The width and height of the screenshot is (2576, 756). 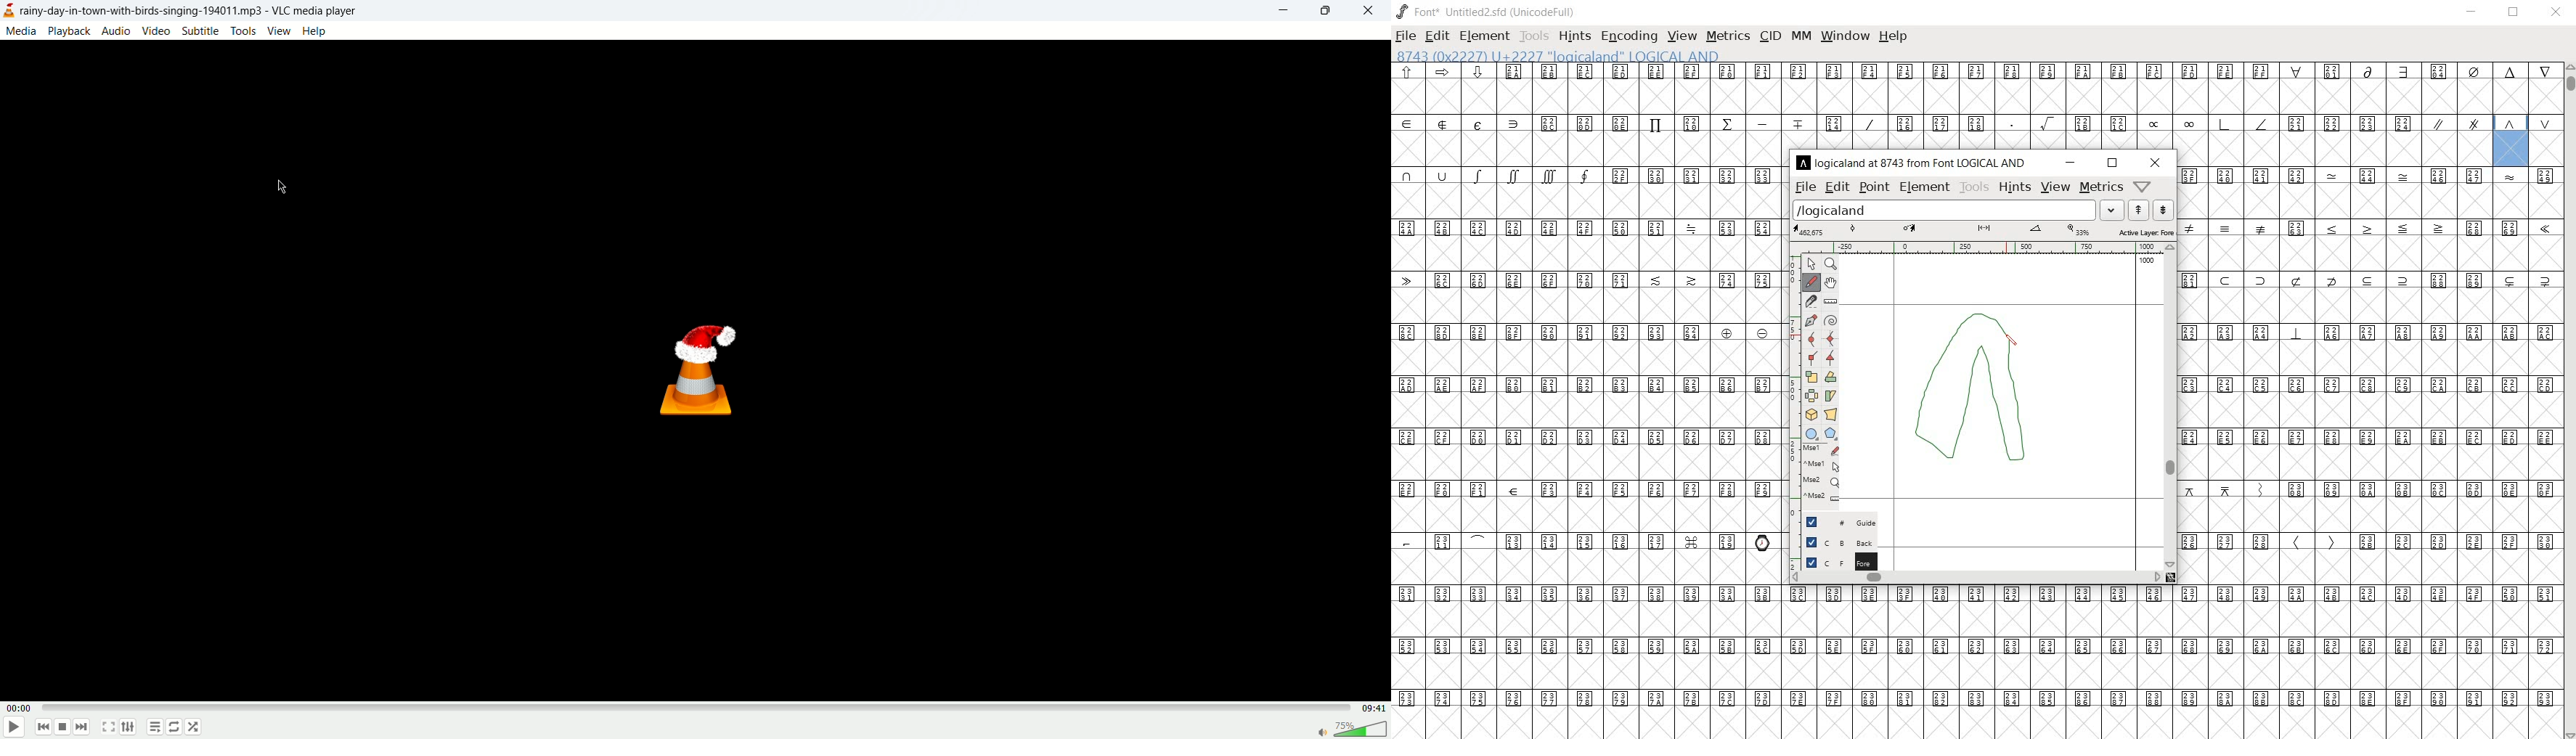 What do you see at coordinates (1820, 474) in the screenshot?
I see `mse1 mse1 mse2 mse2` at bounding box center [1820, 474].